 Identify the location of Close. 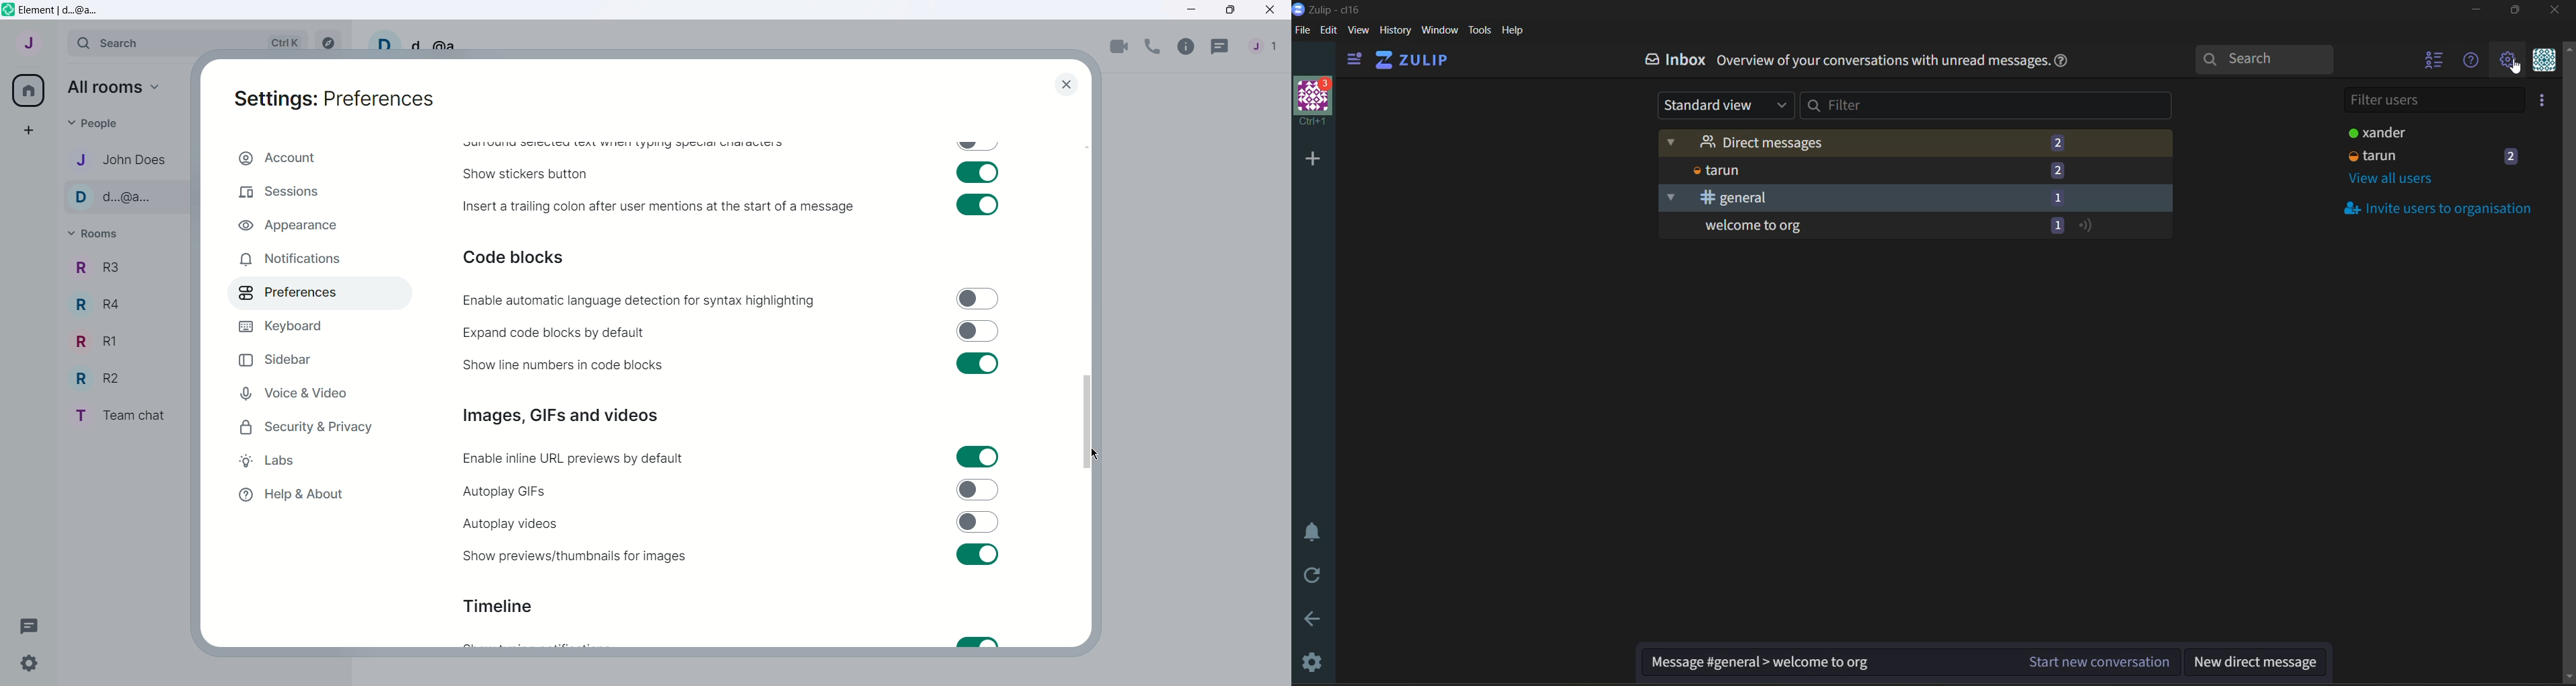
(1272, 9).